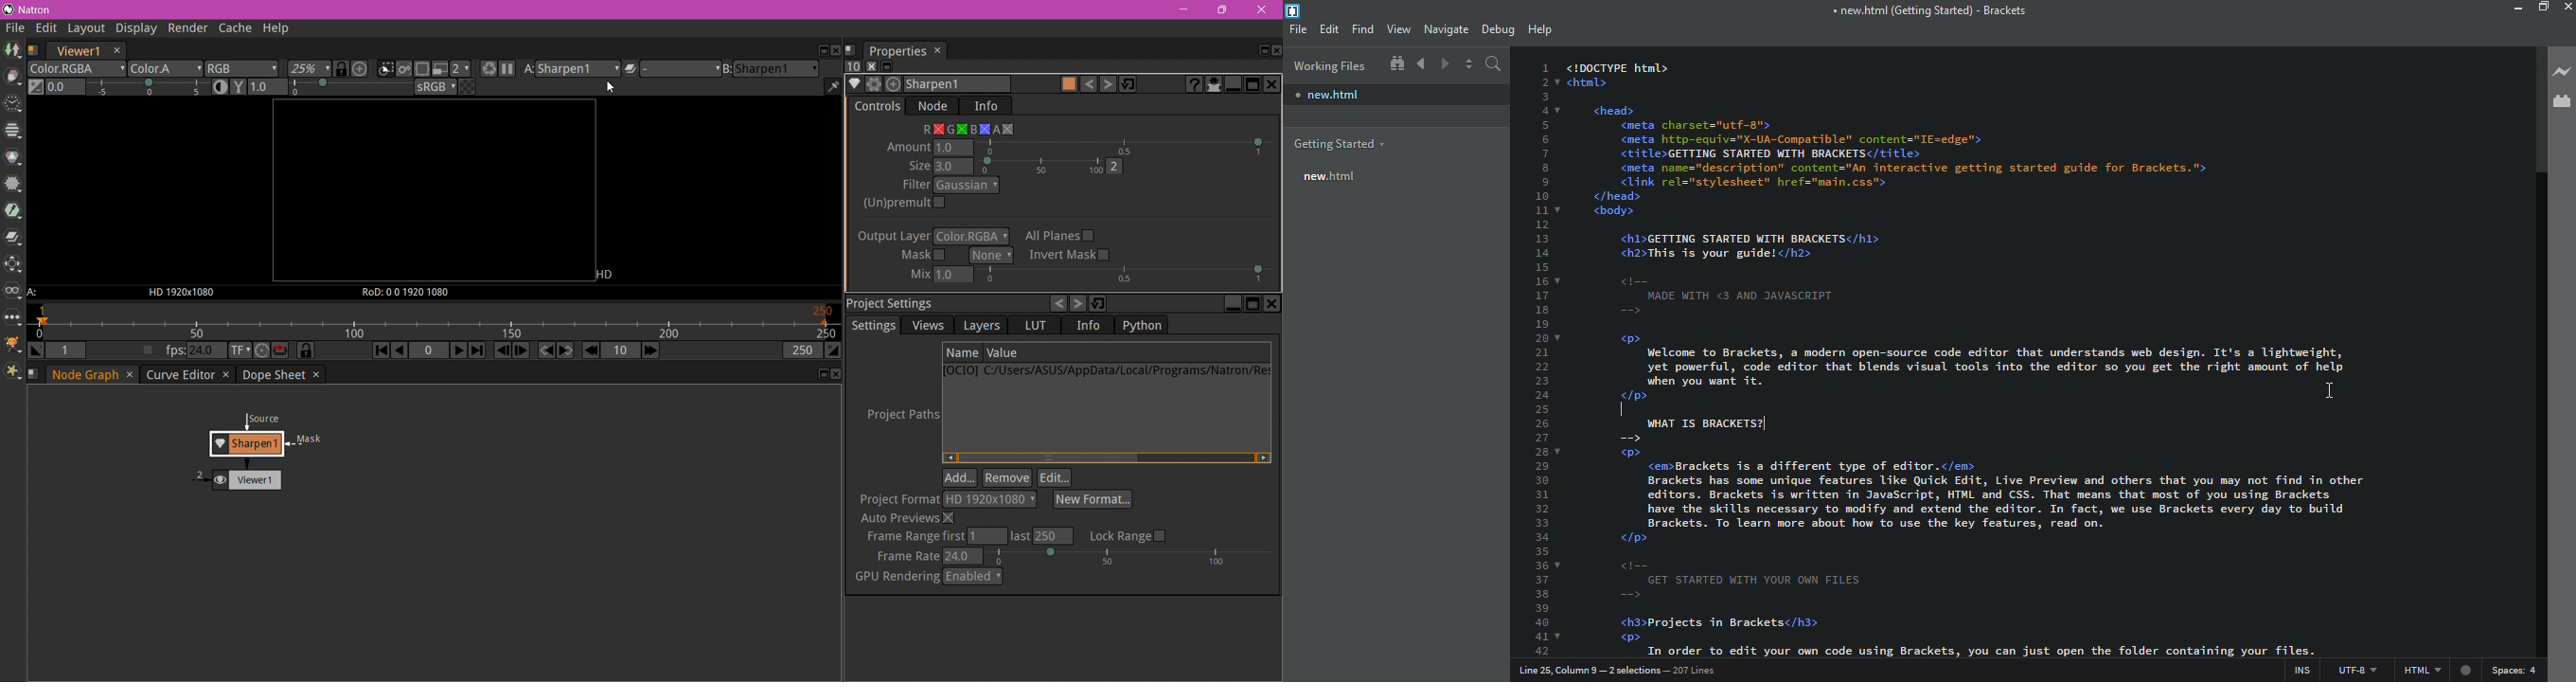  I want to click on navigate, so click(1445, 27).